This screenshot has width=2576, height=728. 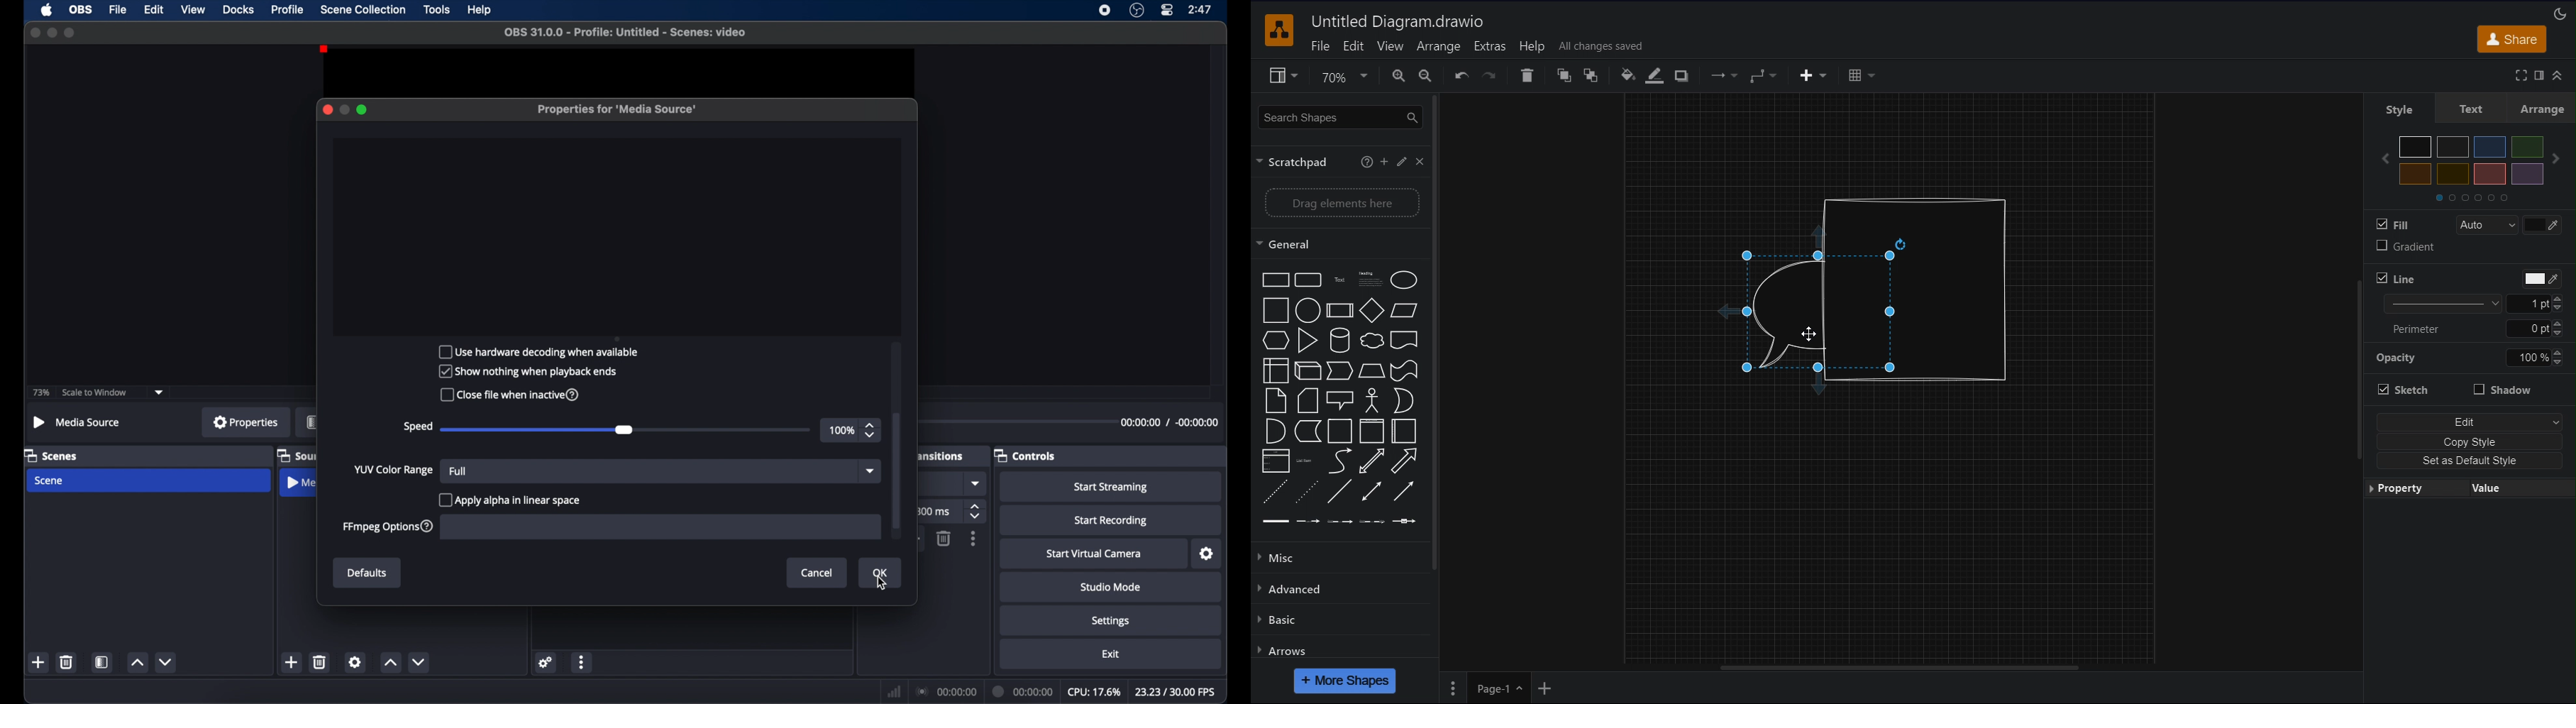 I want to click on stepper buttons, so click(x=977, y=511).